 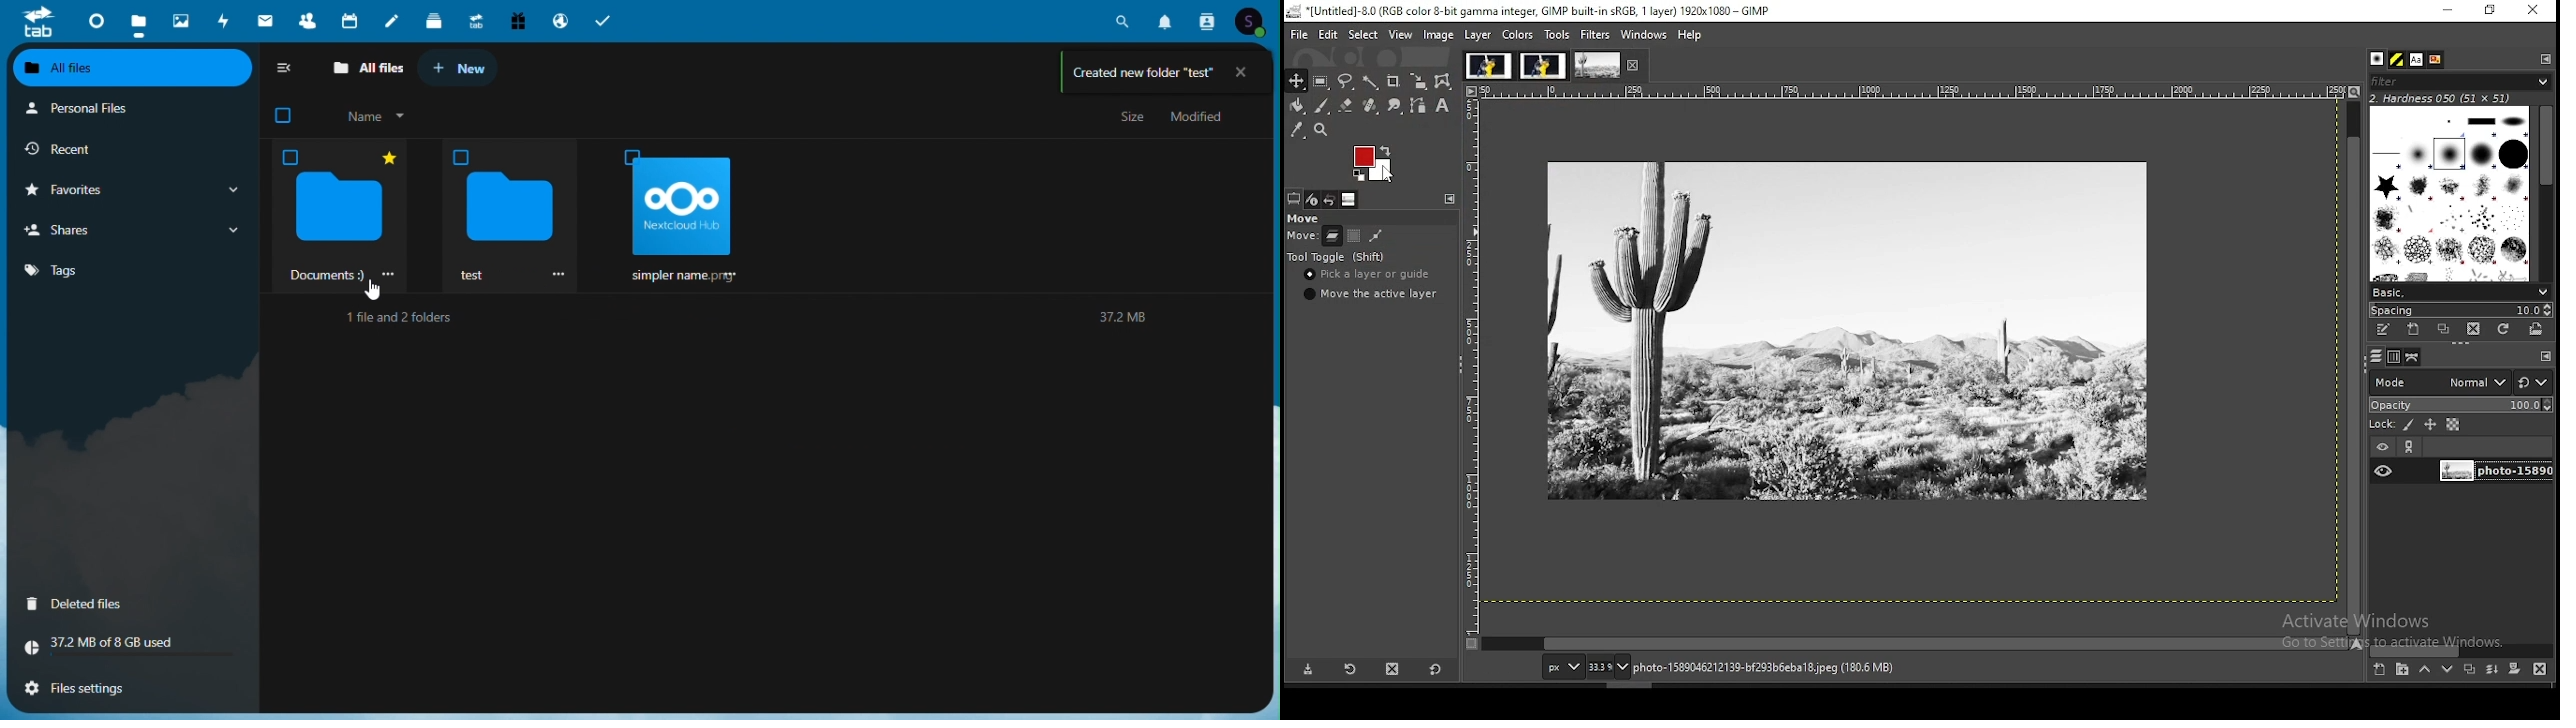 What do you see at coordinates (511, 217) in the screenshot?
I see `Newly created folder` at bounding box center [511, 217].